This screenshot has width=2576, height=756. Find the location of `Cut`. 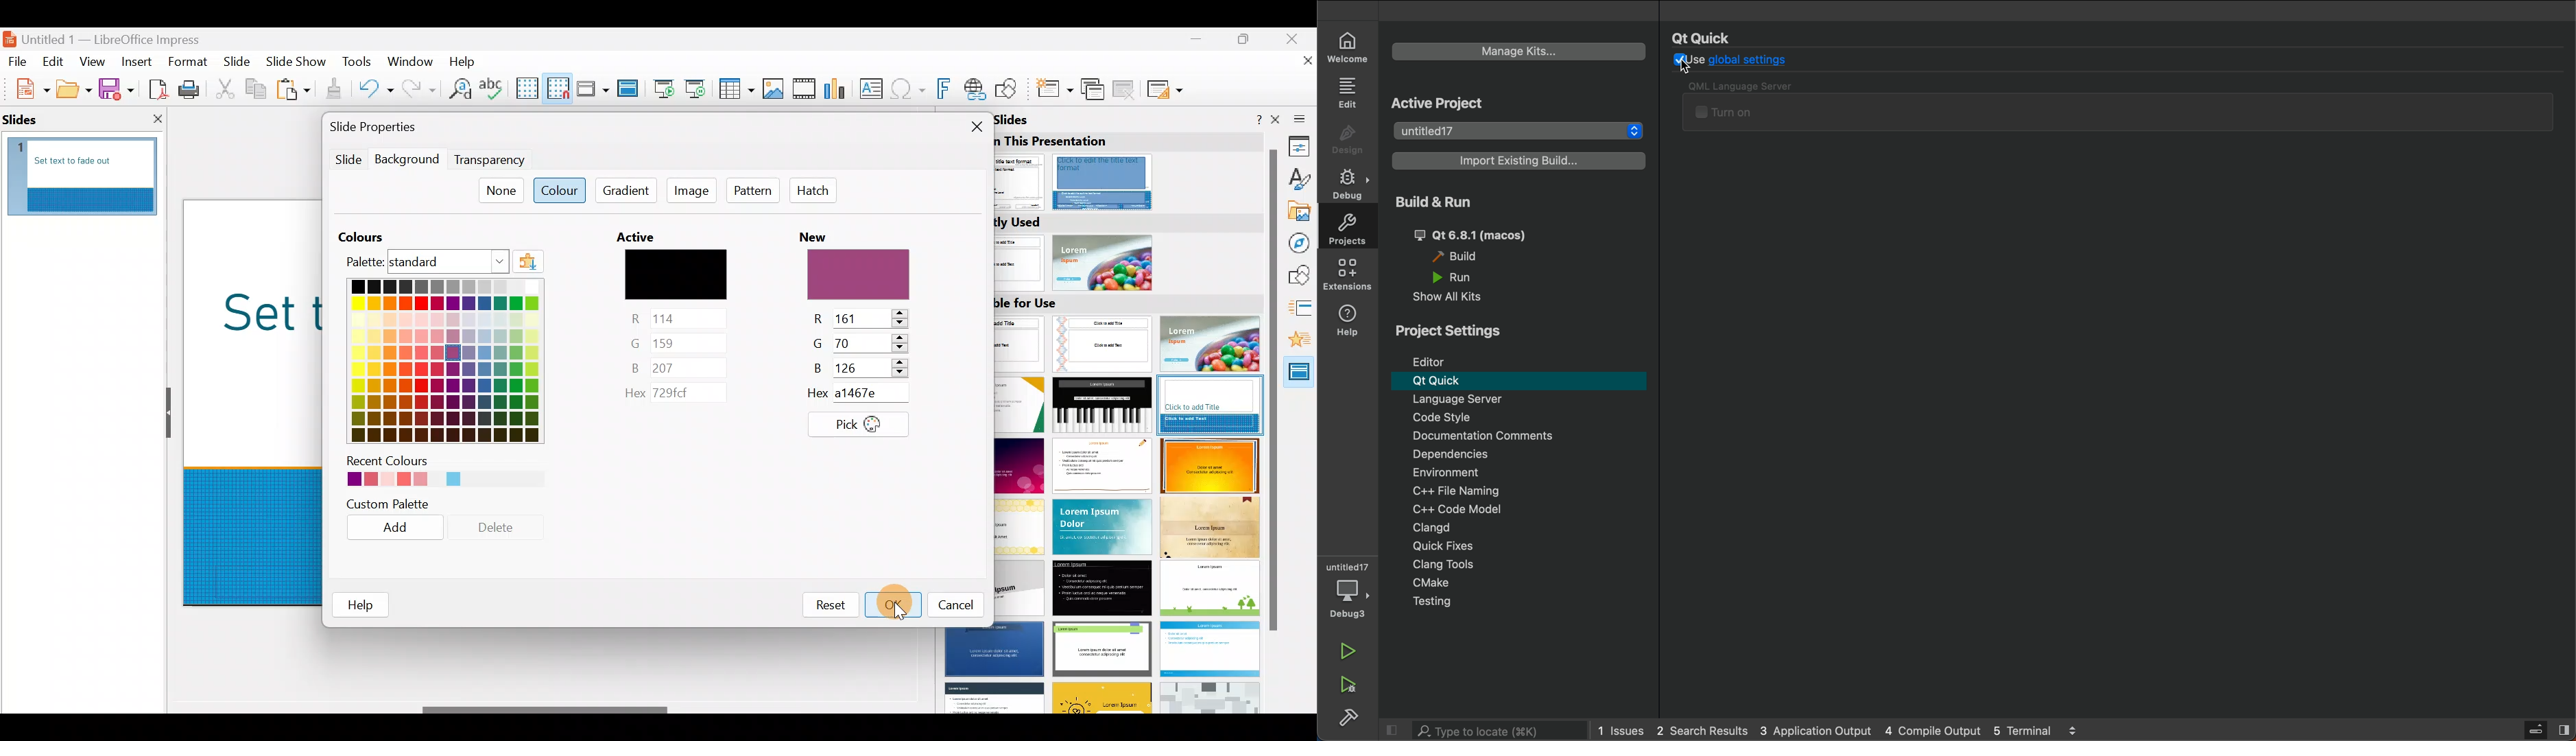

Cut is located at coordinates (227, 89).